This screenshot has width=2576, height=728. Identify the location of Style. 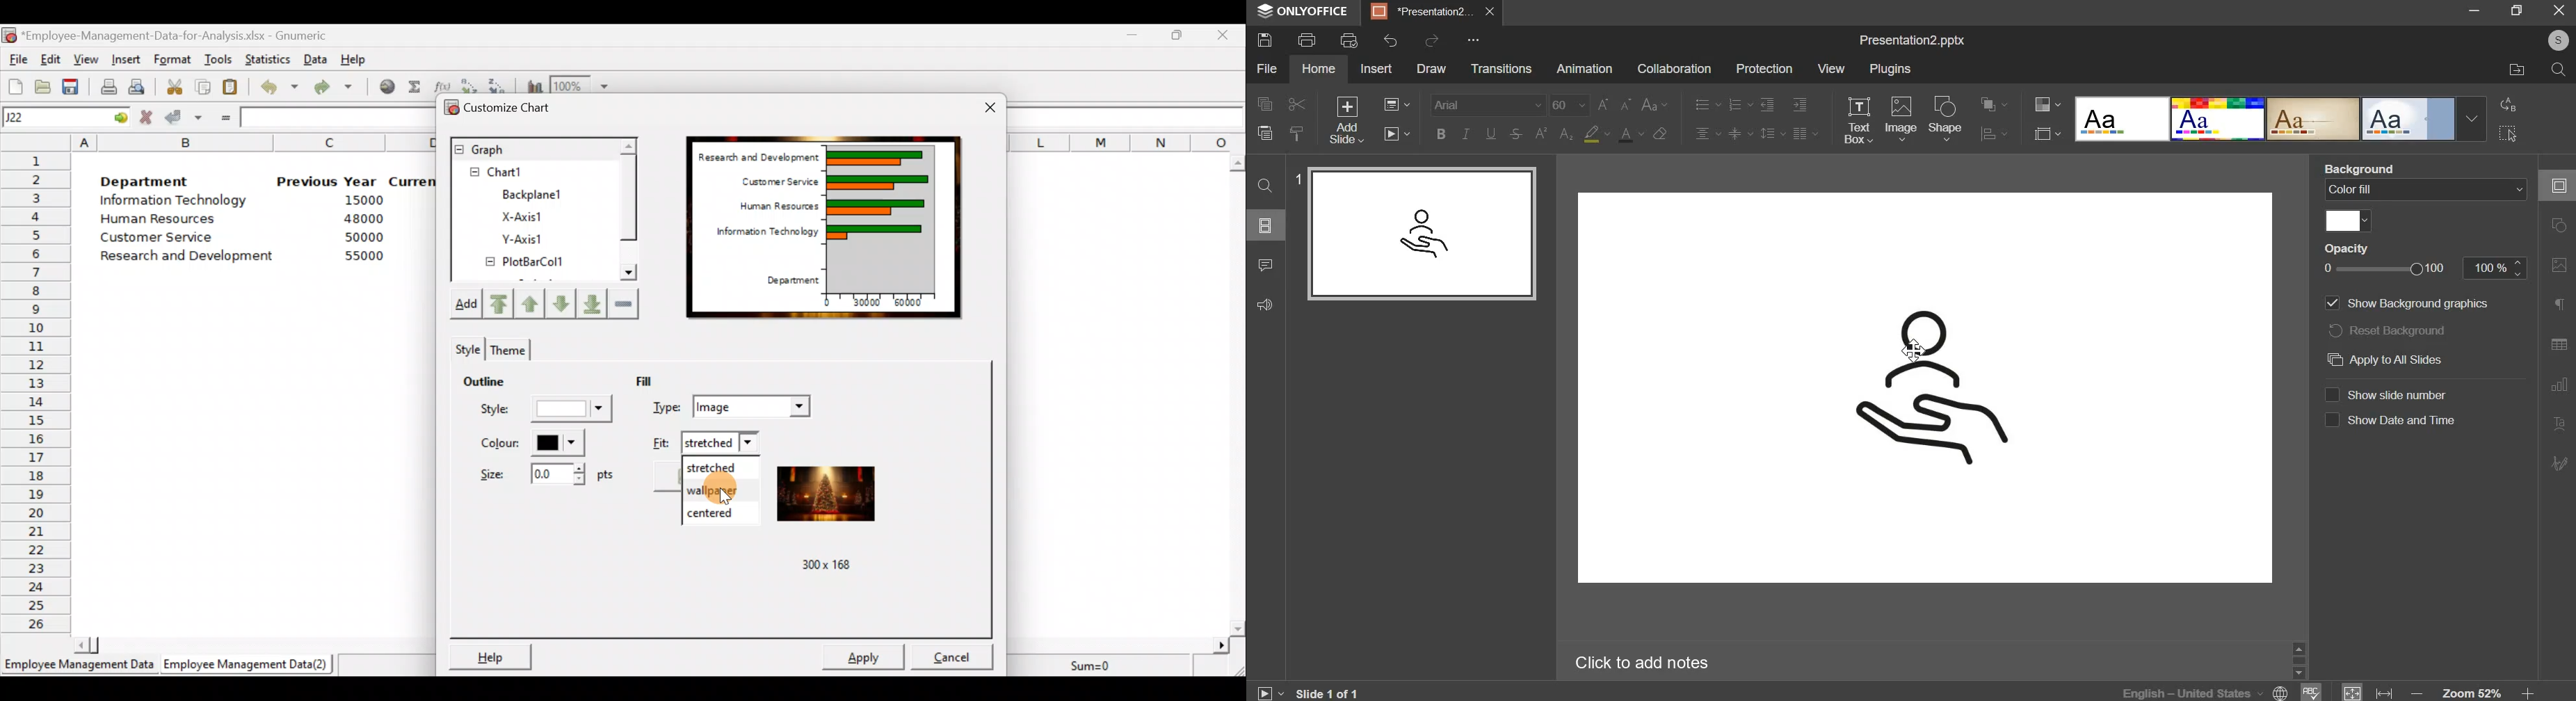
(466, 348).